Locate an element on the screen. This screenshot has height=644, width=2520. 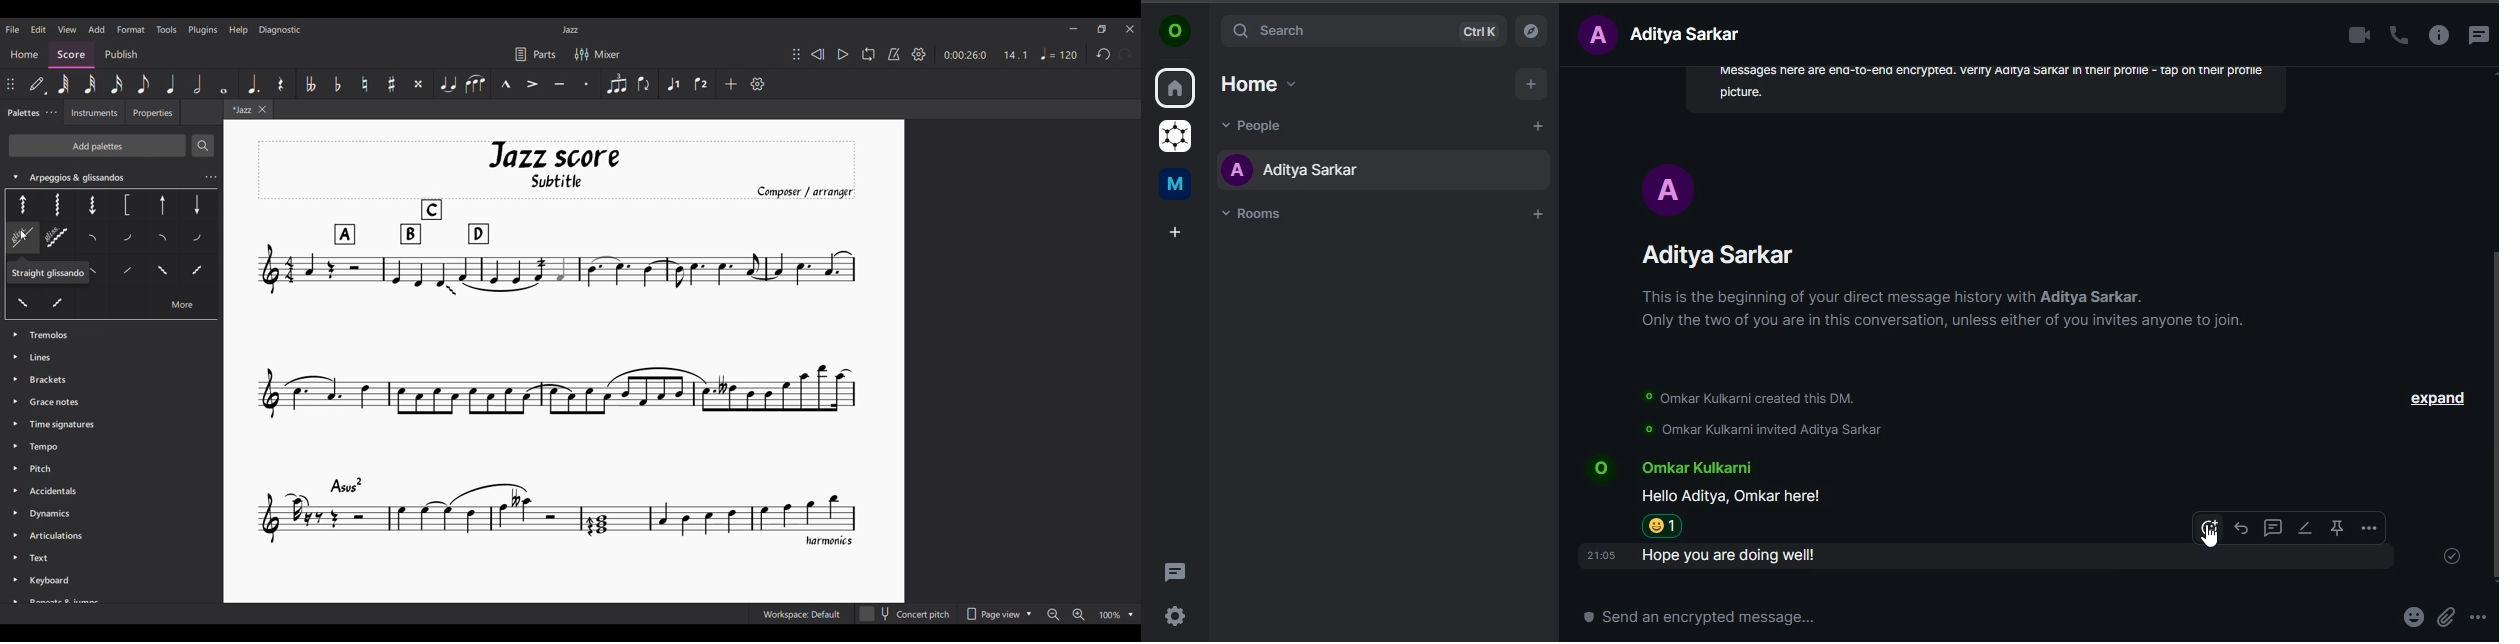
Properties is located at coordinates (152, 114).